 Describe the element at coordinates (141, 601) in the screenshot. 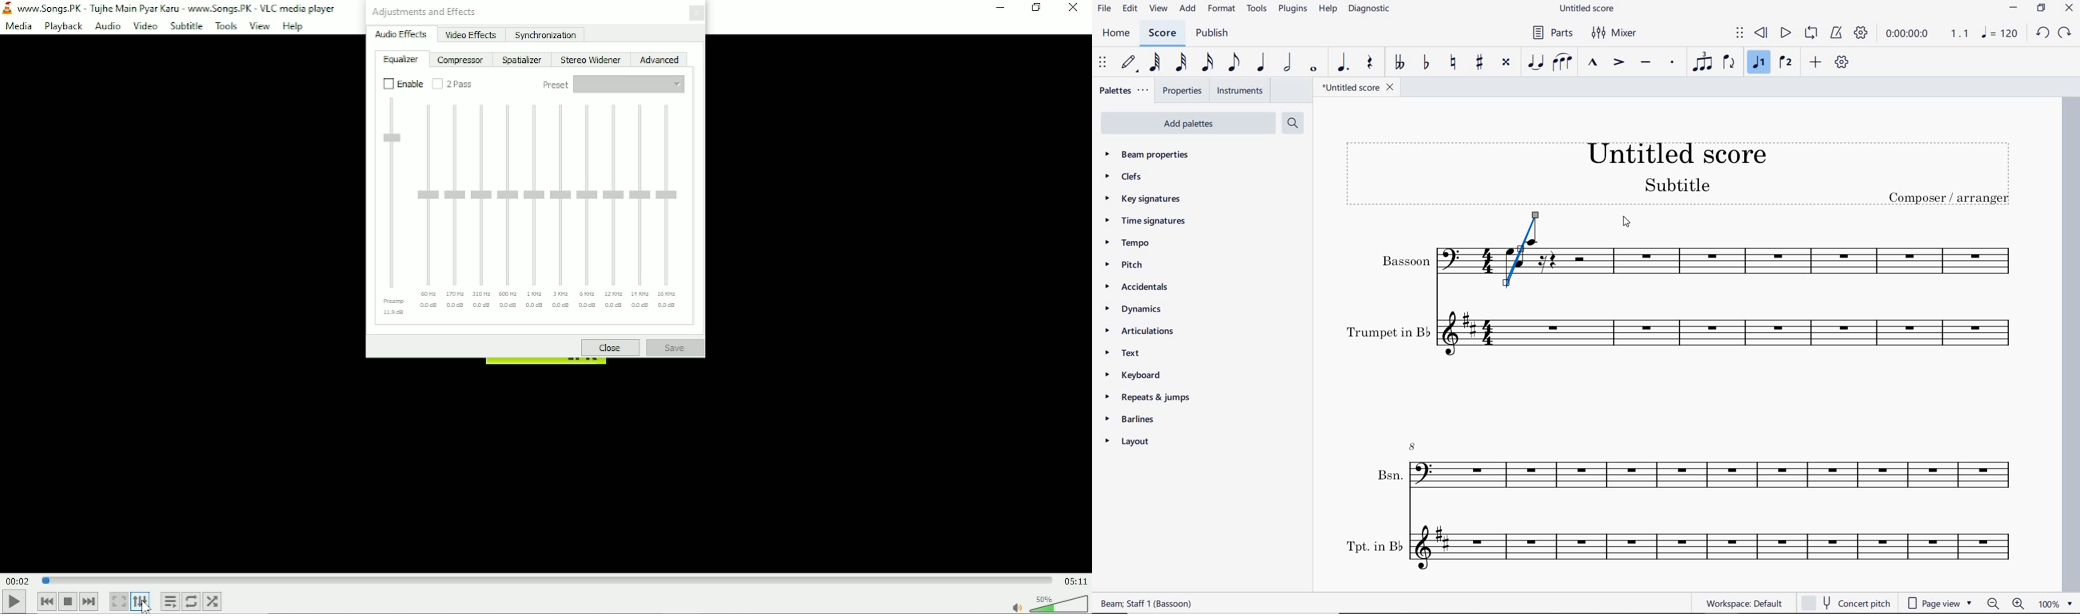

I see `Show extended settings` at that location.